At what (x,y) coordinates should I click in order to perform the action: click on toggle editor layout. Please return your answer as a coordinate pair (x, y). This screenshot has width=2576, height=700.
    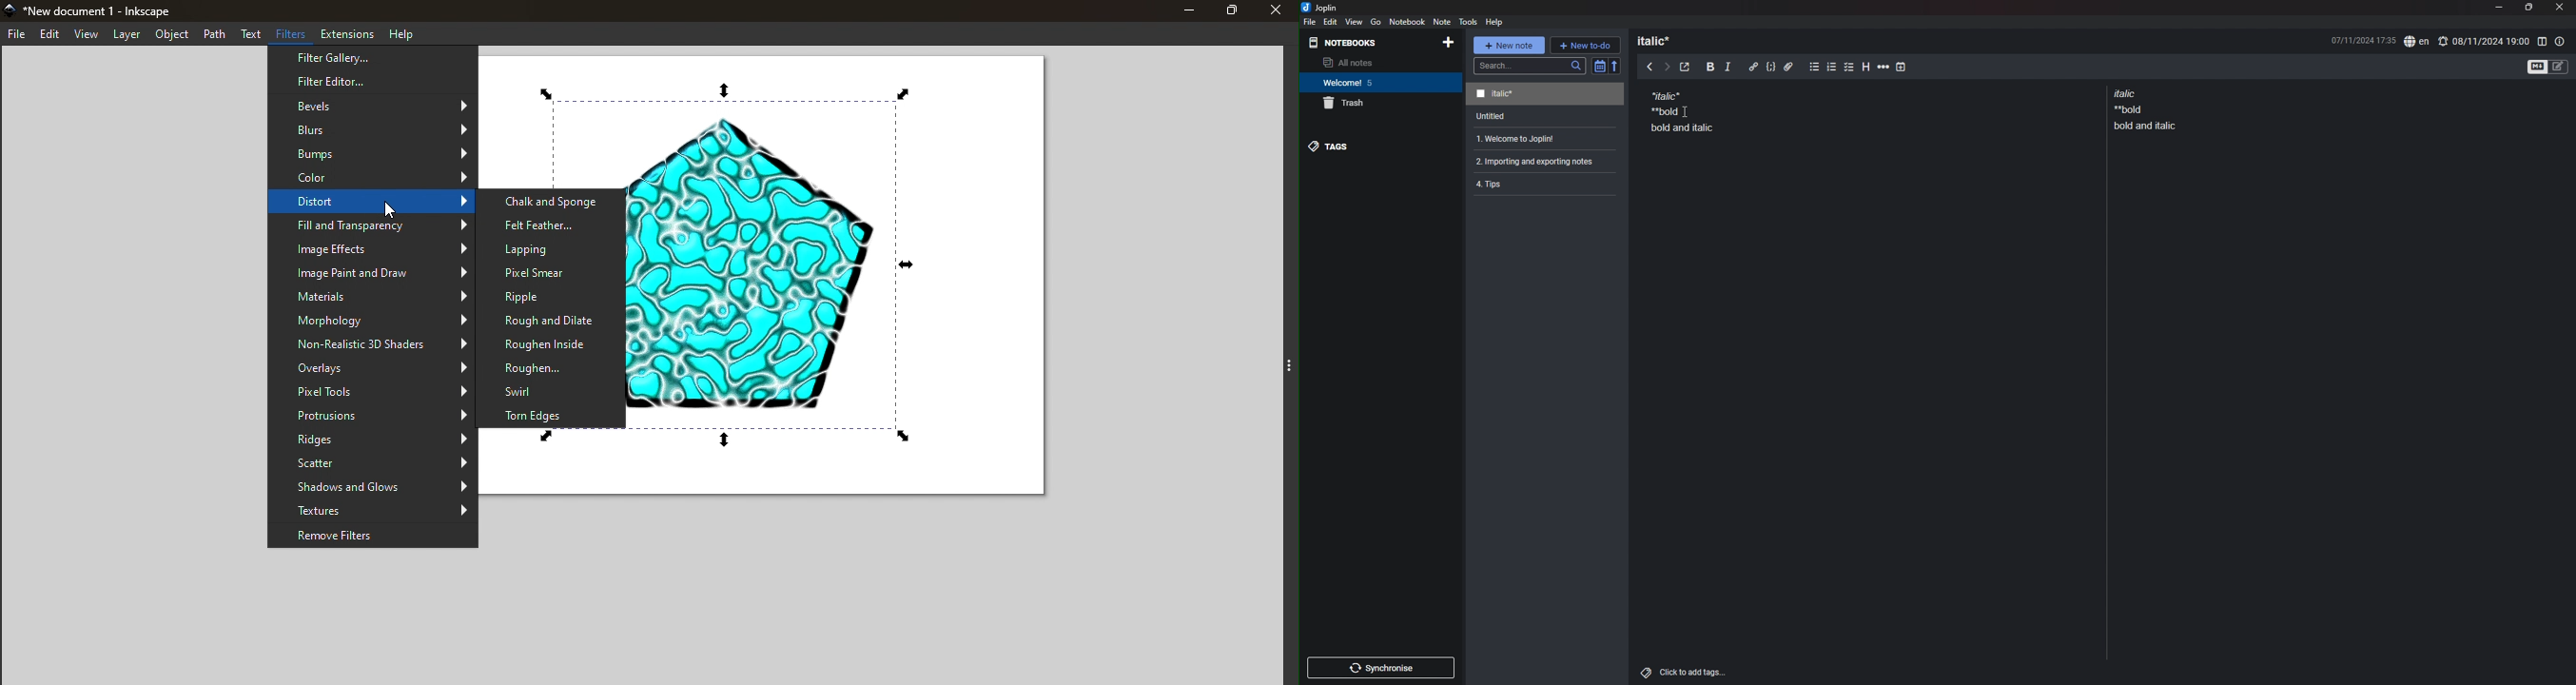
    Looking at the image, I should click on (2542, 41).